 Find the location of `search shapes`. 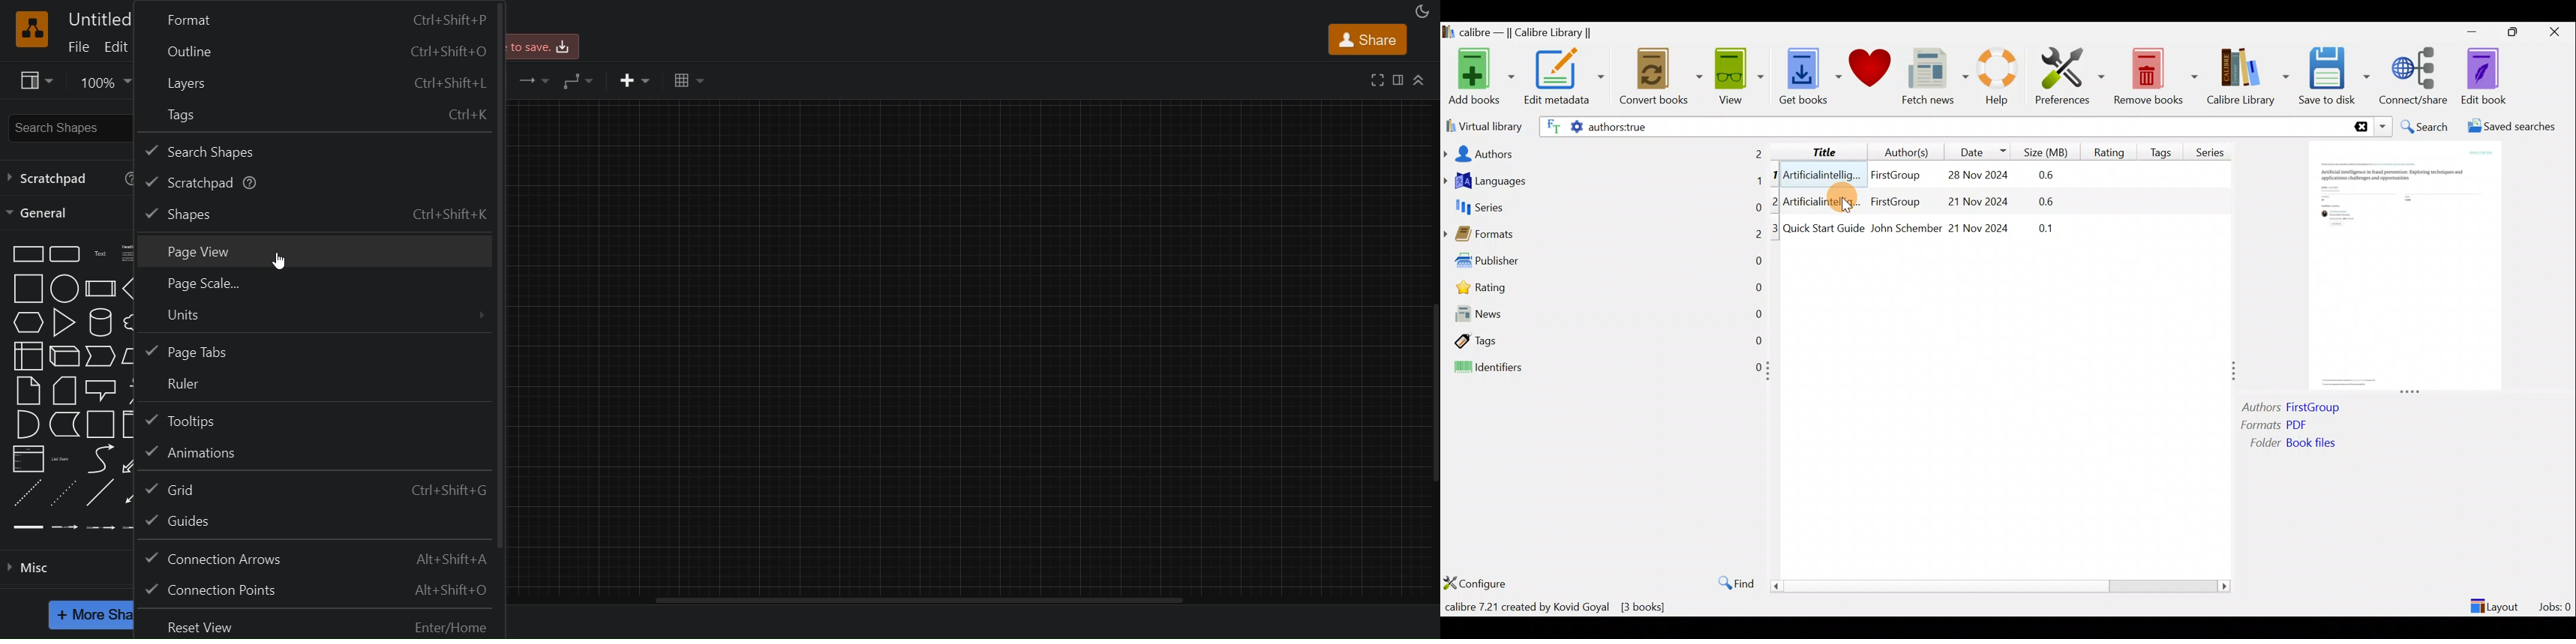

search shapes is located at coordinates (54, 128).